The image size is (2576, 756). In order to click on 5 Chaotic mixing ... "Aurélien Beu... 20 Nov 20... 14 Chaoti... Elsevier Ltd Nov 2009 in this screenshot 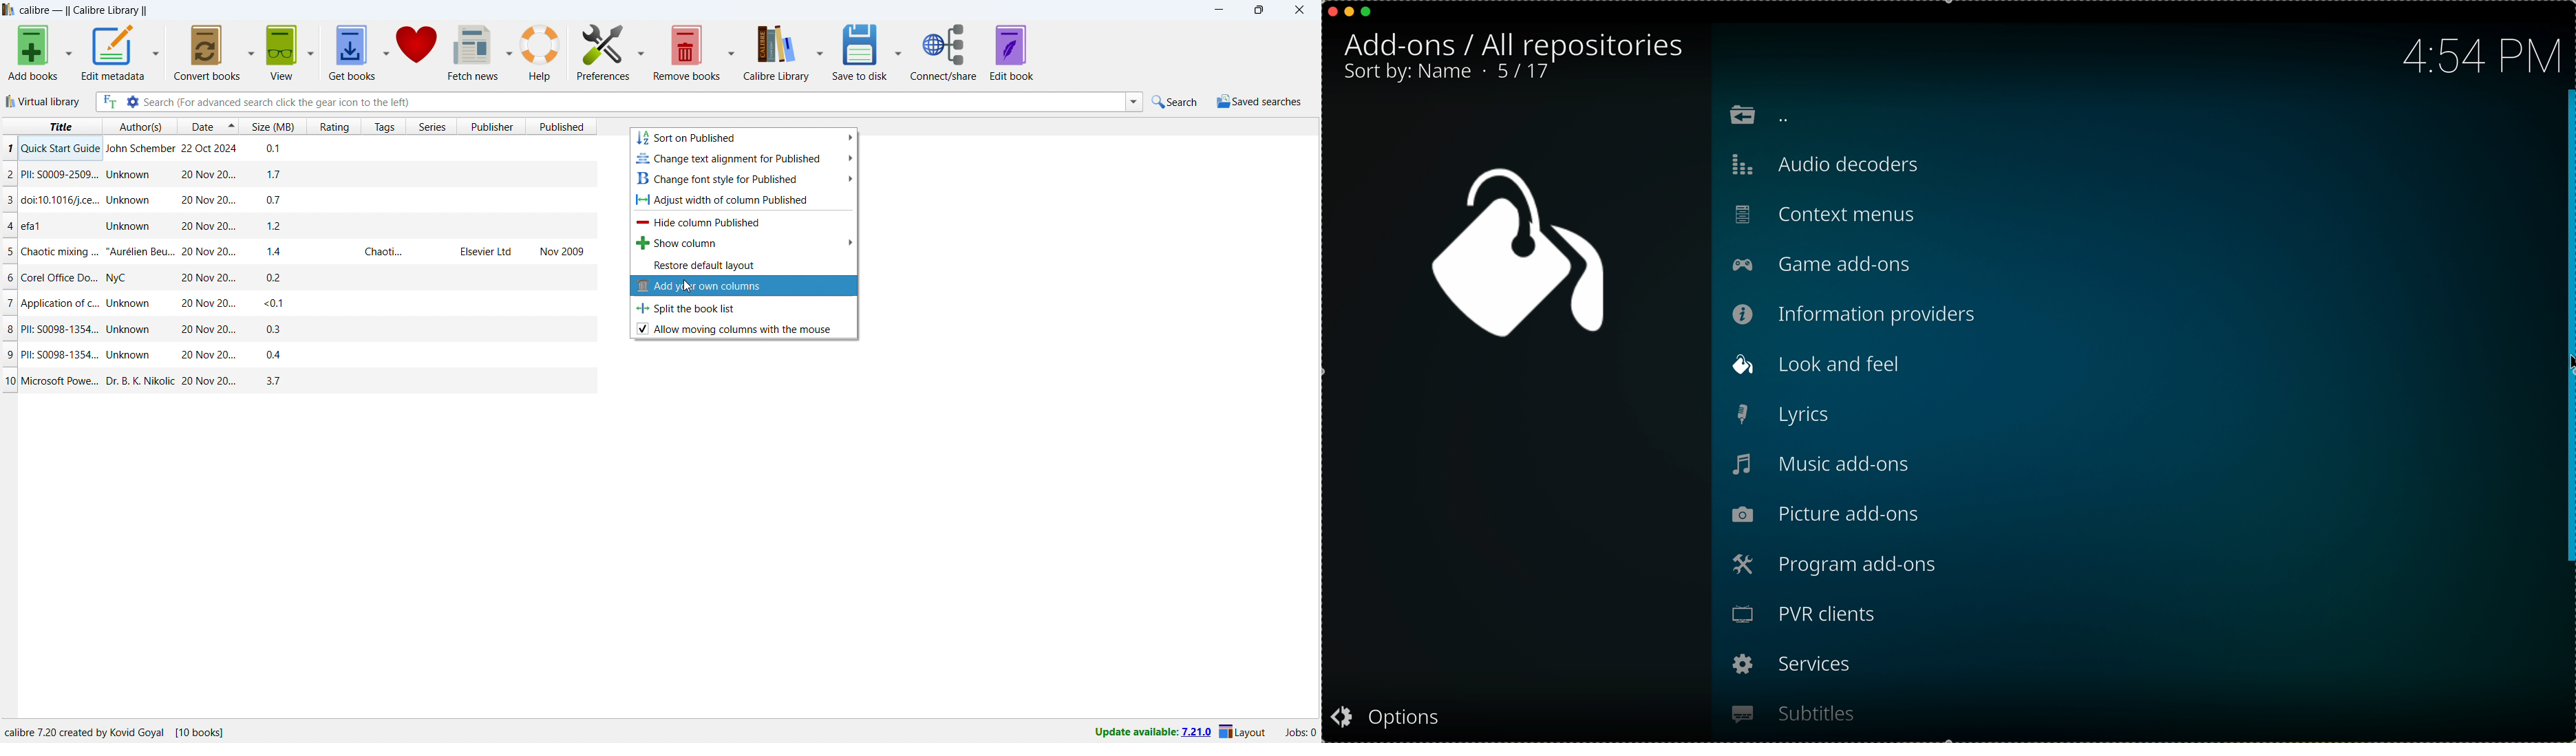, I will do `click(294, 249)`.